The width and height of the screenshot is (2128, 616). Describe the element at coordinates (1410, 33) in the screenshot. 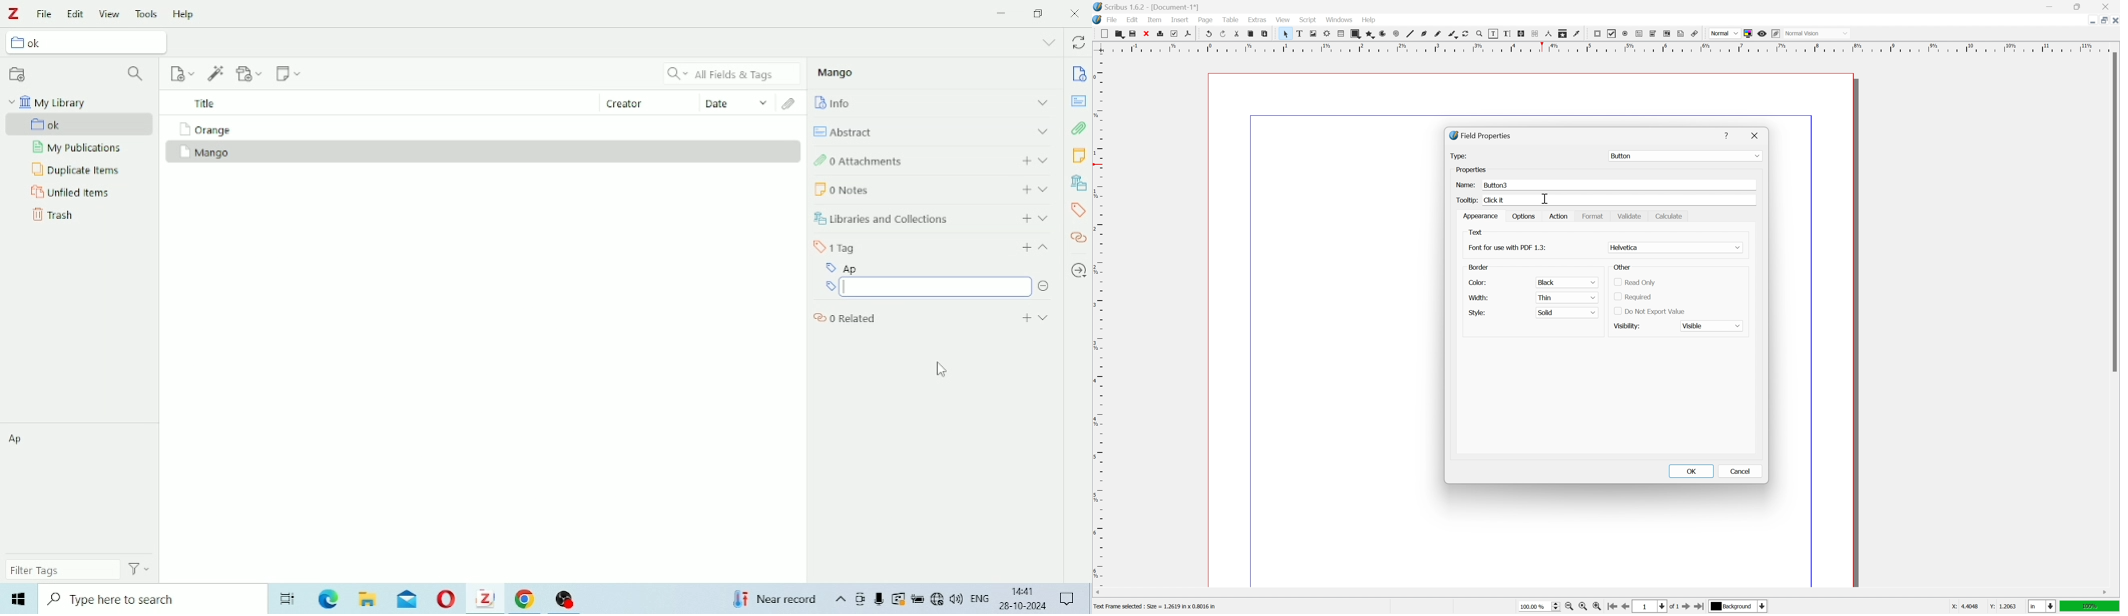

I see `line` at that location.